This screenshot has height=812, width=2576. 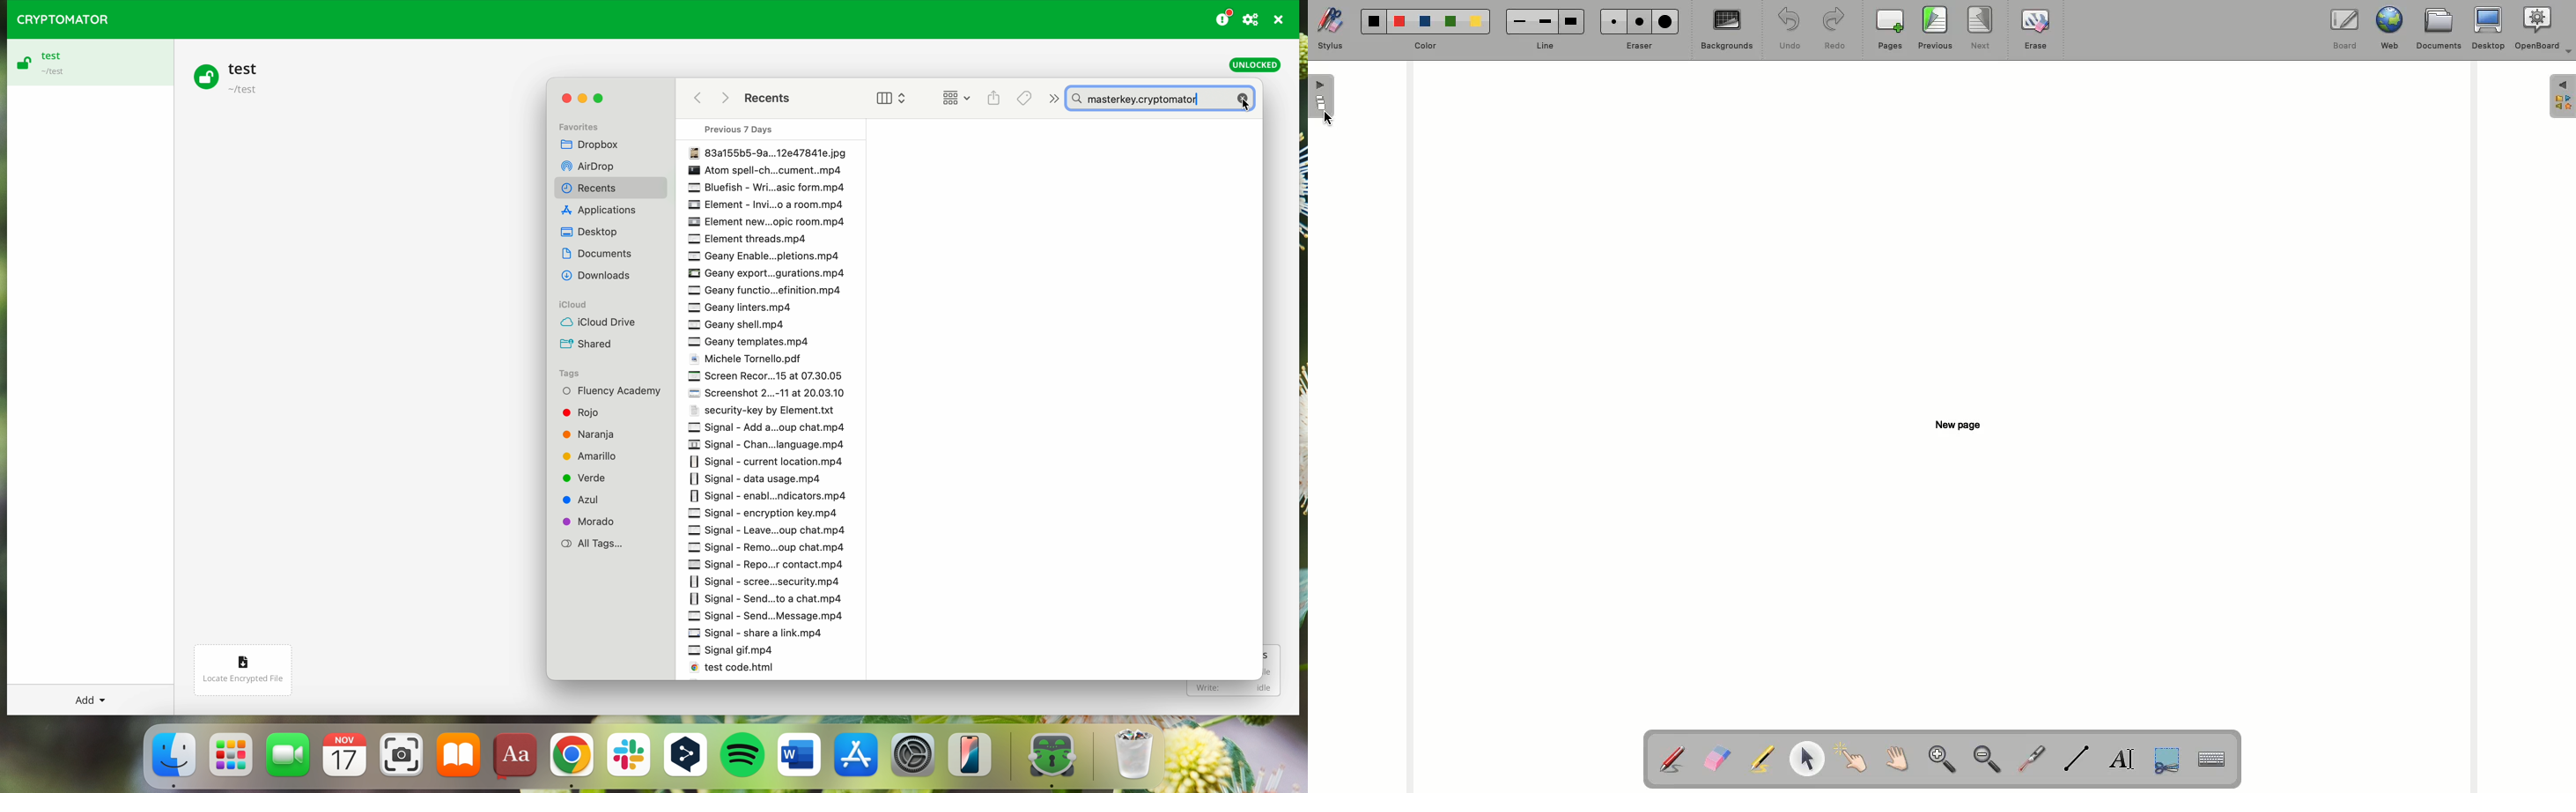 I want to click on close, so click(x=563, y=100).